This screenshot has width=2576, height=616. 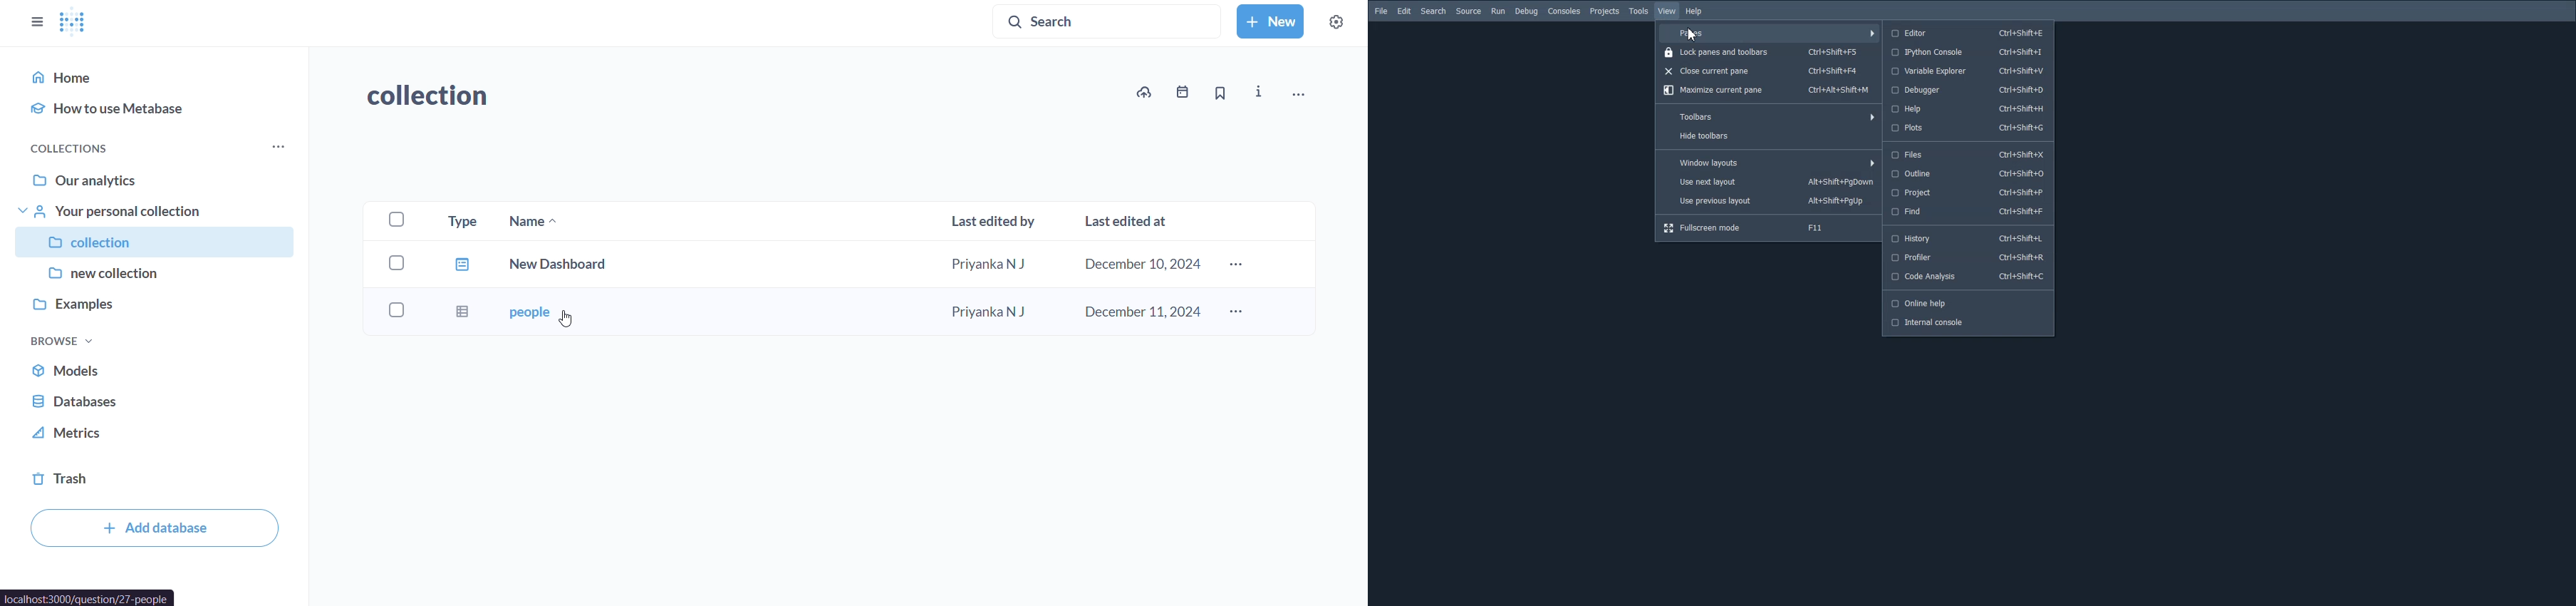 What do you see at coordinates (1970, 127) in the screenshot?
I see `Plots` at bounding box center [1970, 127].